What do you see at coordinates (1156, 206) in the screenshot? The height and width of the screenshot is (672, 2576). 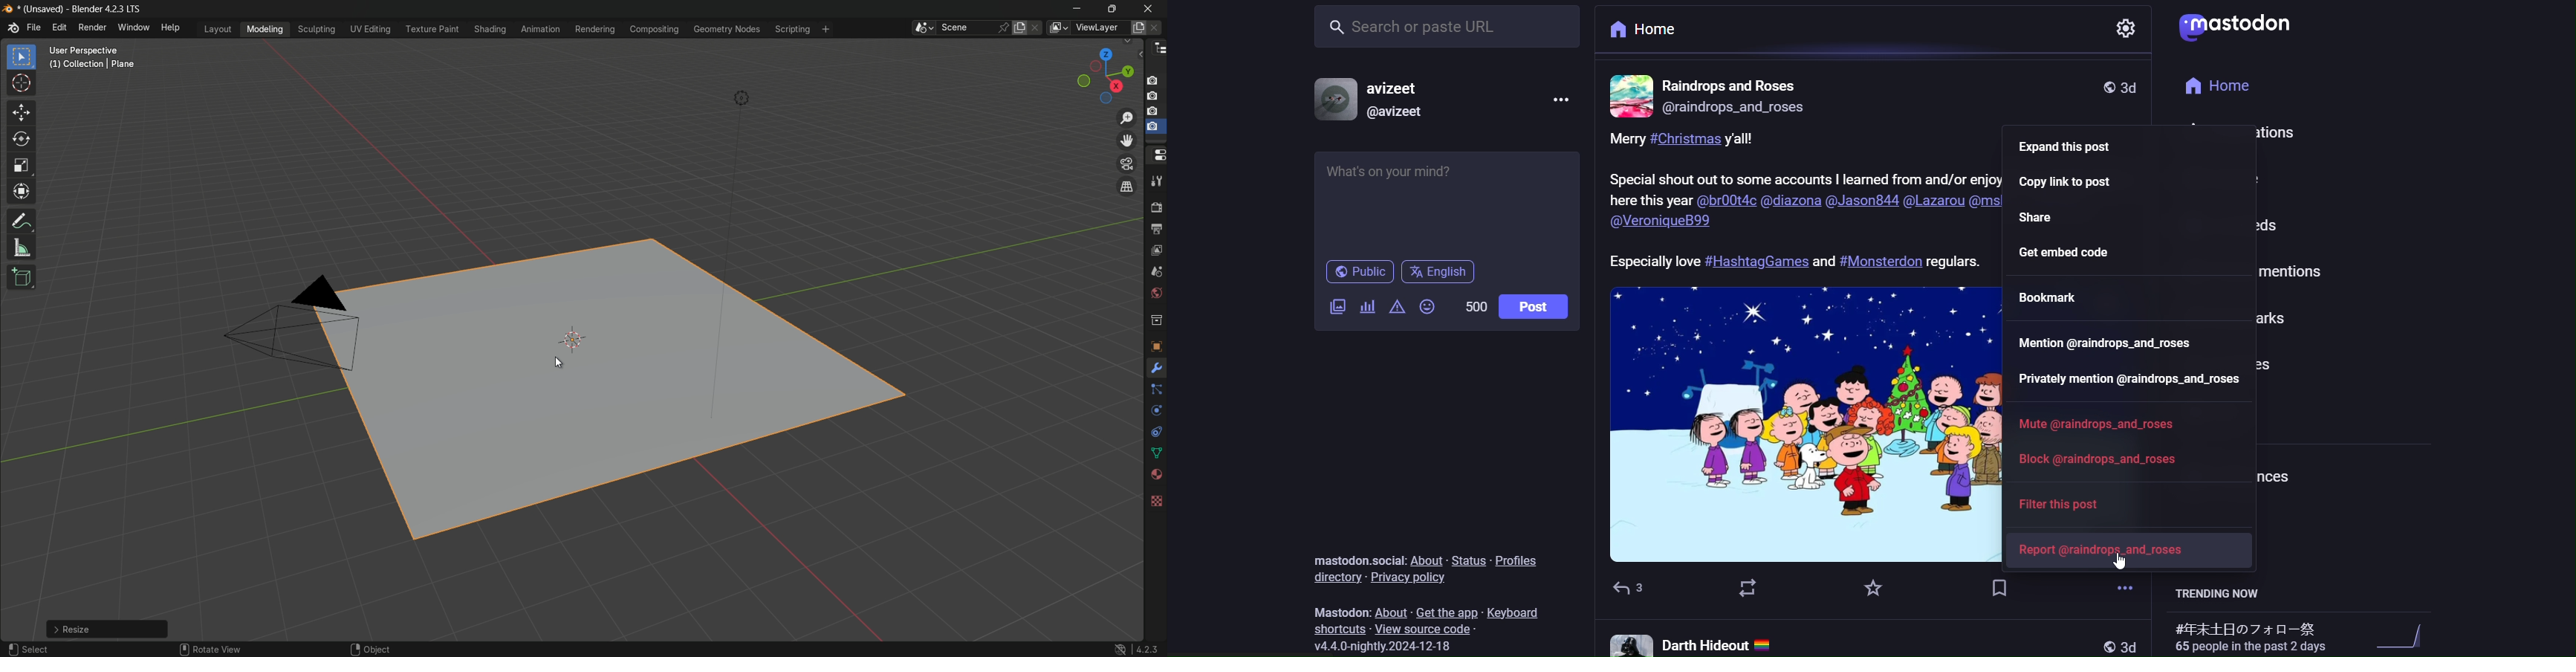 I see `render` at bounding box center [1156, 206].